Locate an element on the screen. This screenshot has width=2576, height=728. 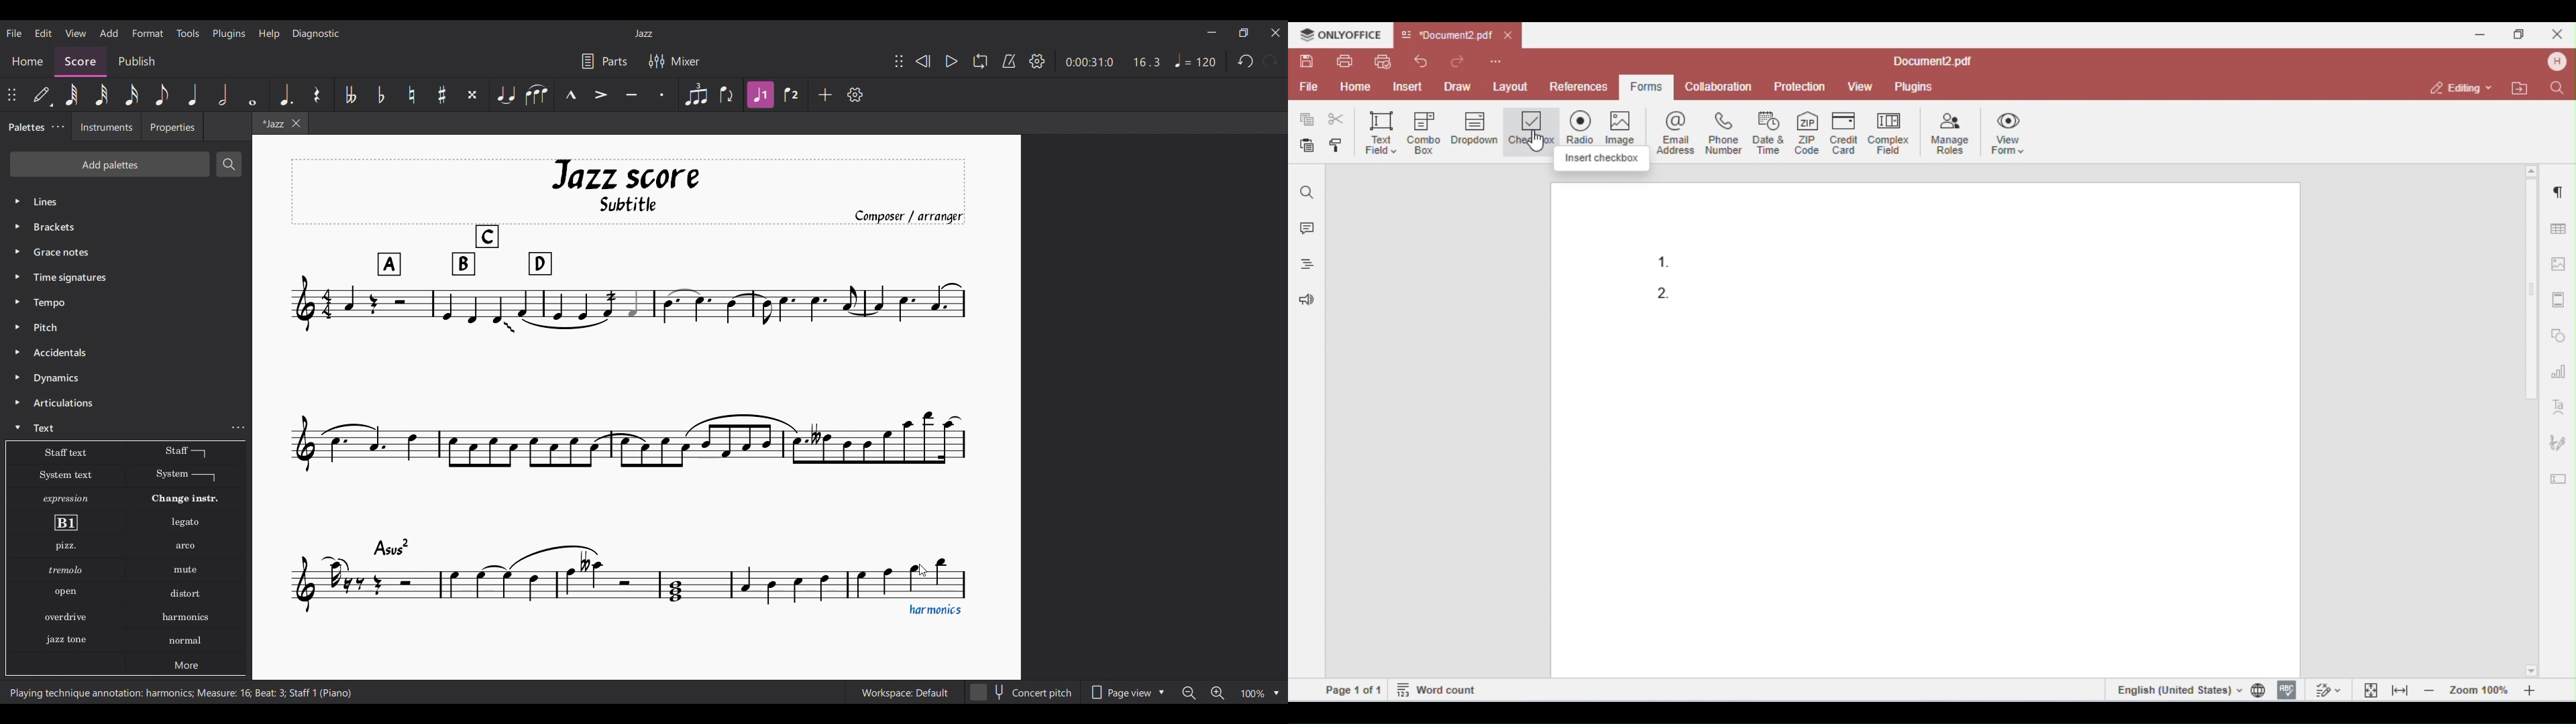
Articulation is located at coordinates (65, 404).